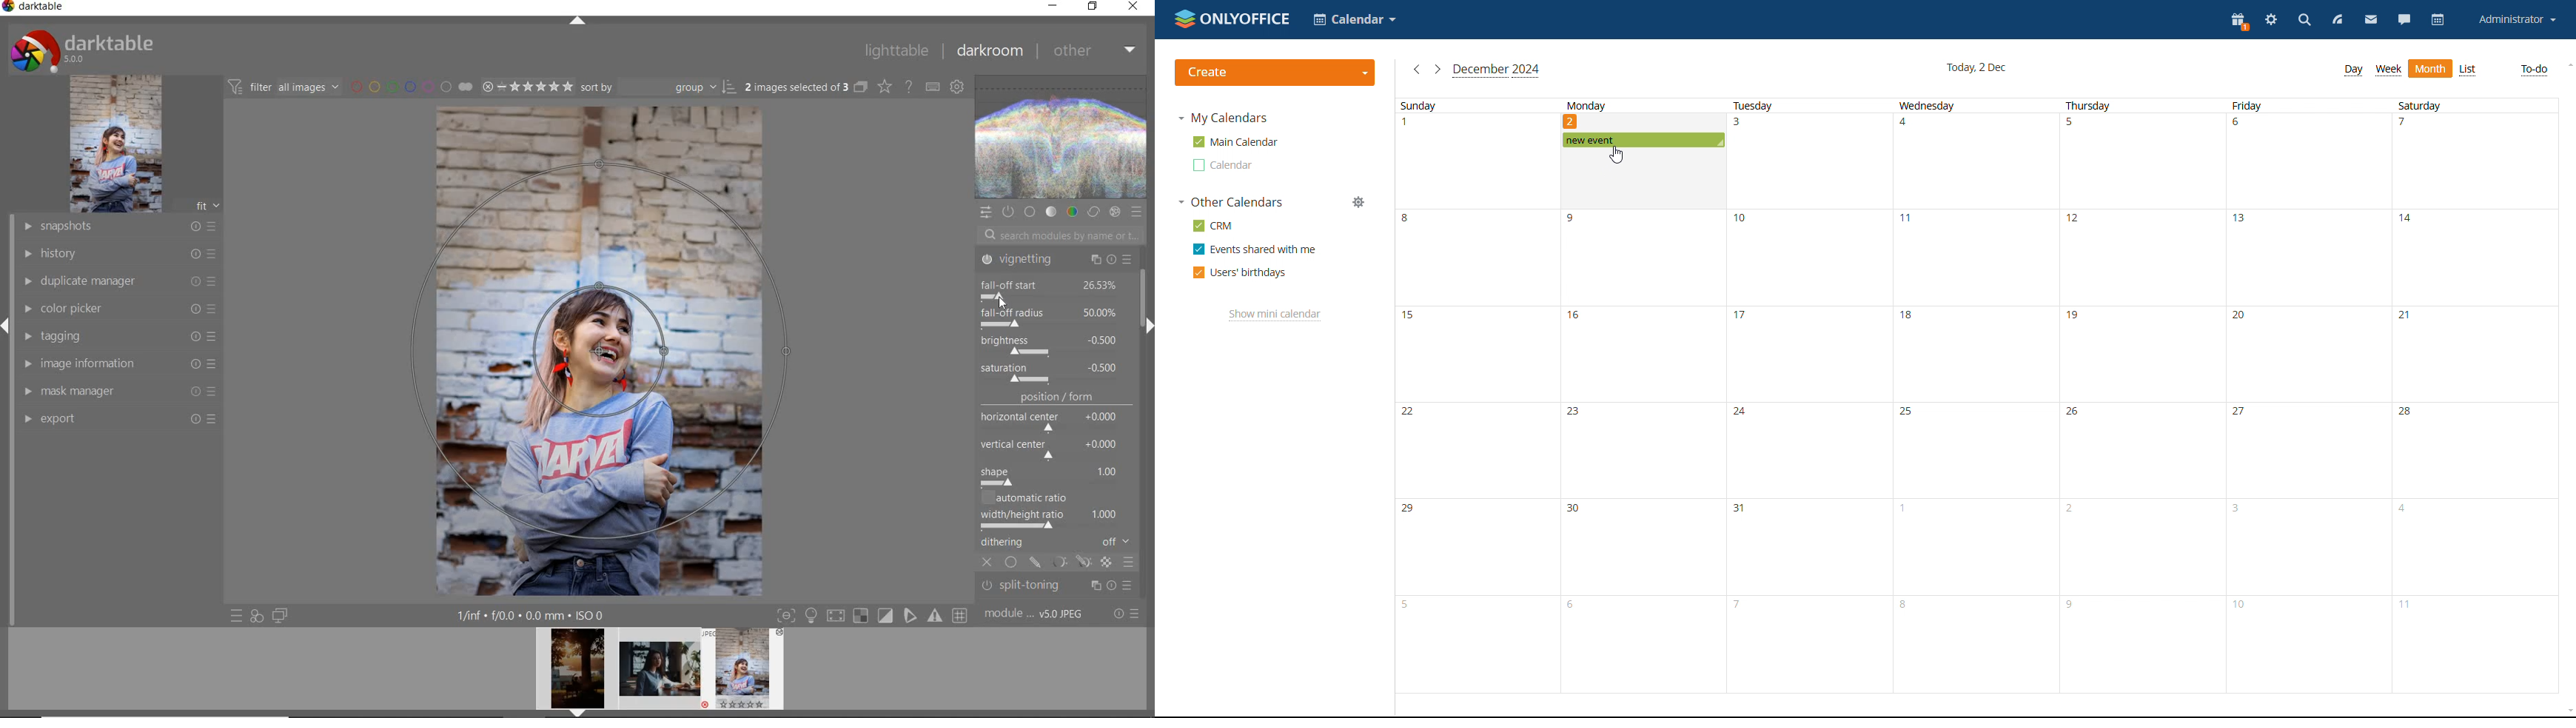 This screenshot has width=2576, height=728. What do you see at coordinates (986, 213) in the screenshot?
I see `quick access panel` at bounding box center [986, 213].